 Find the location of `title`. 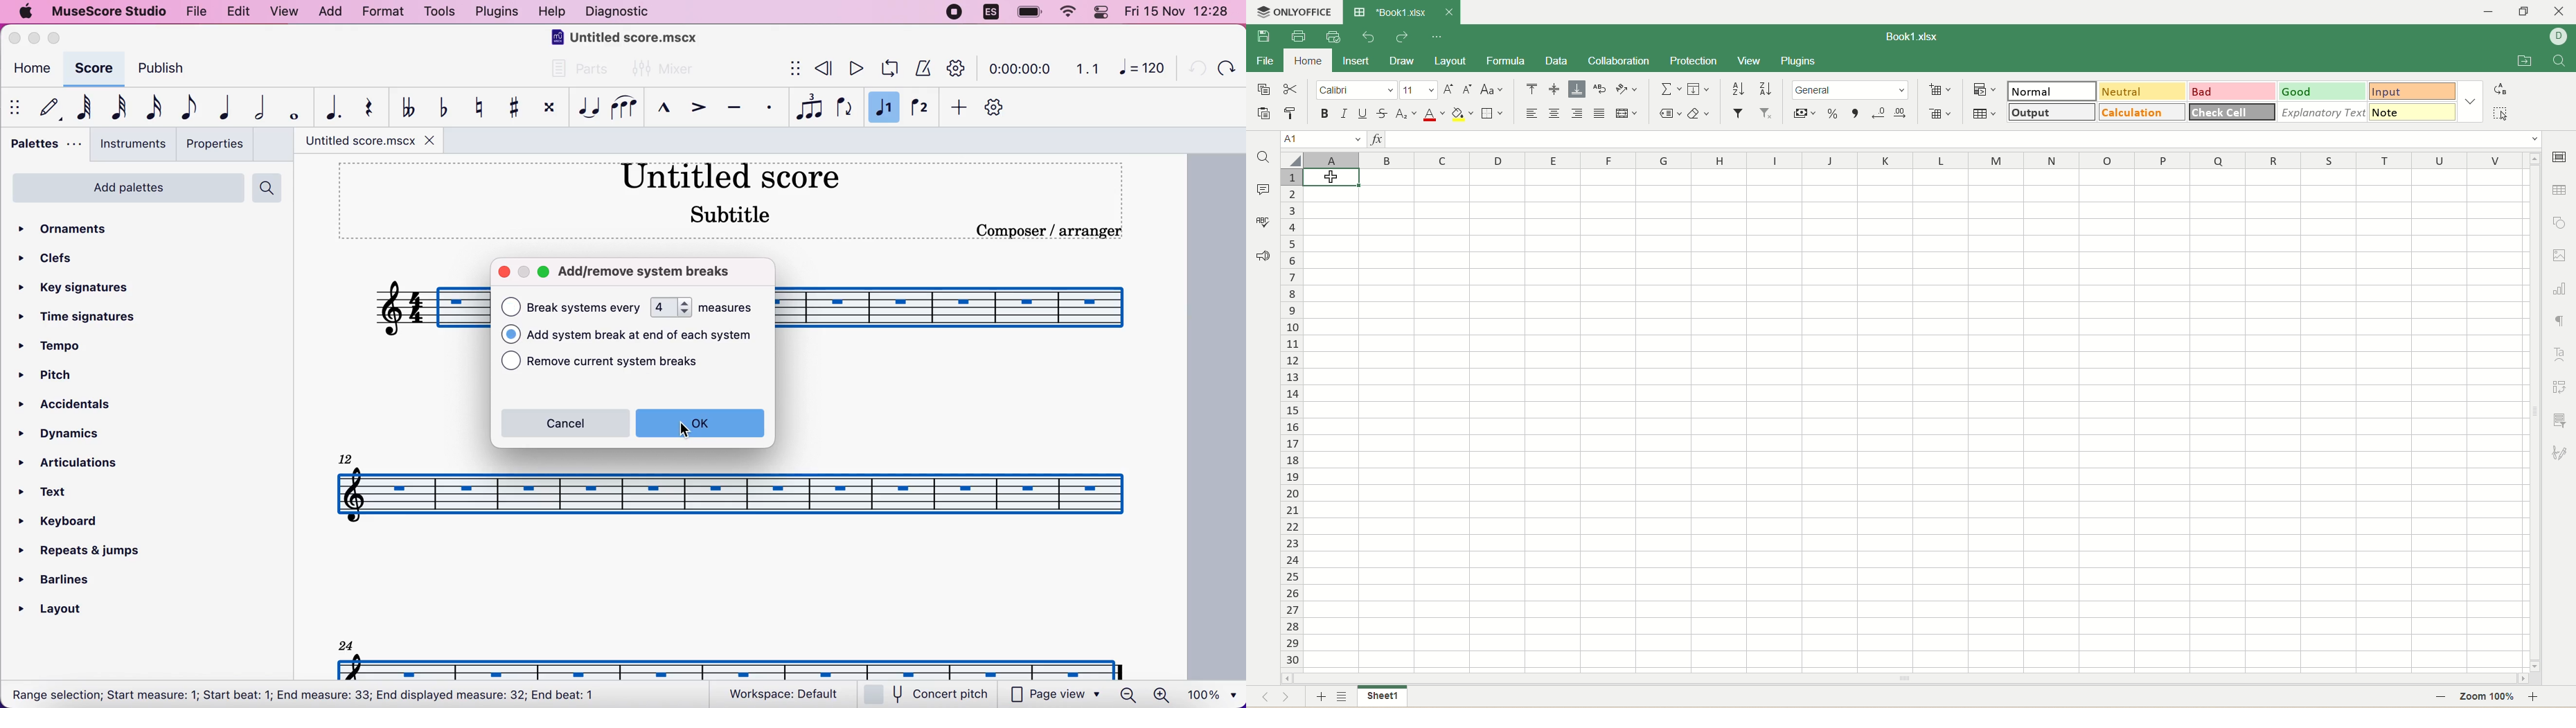

title is located at coordinates (629, 39).